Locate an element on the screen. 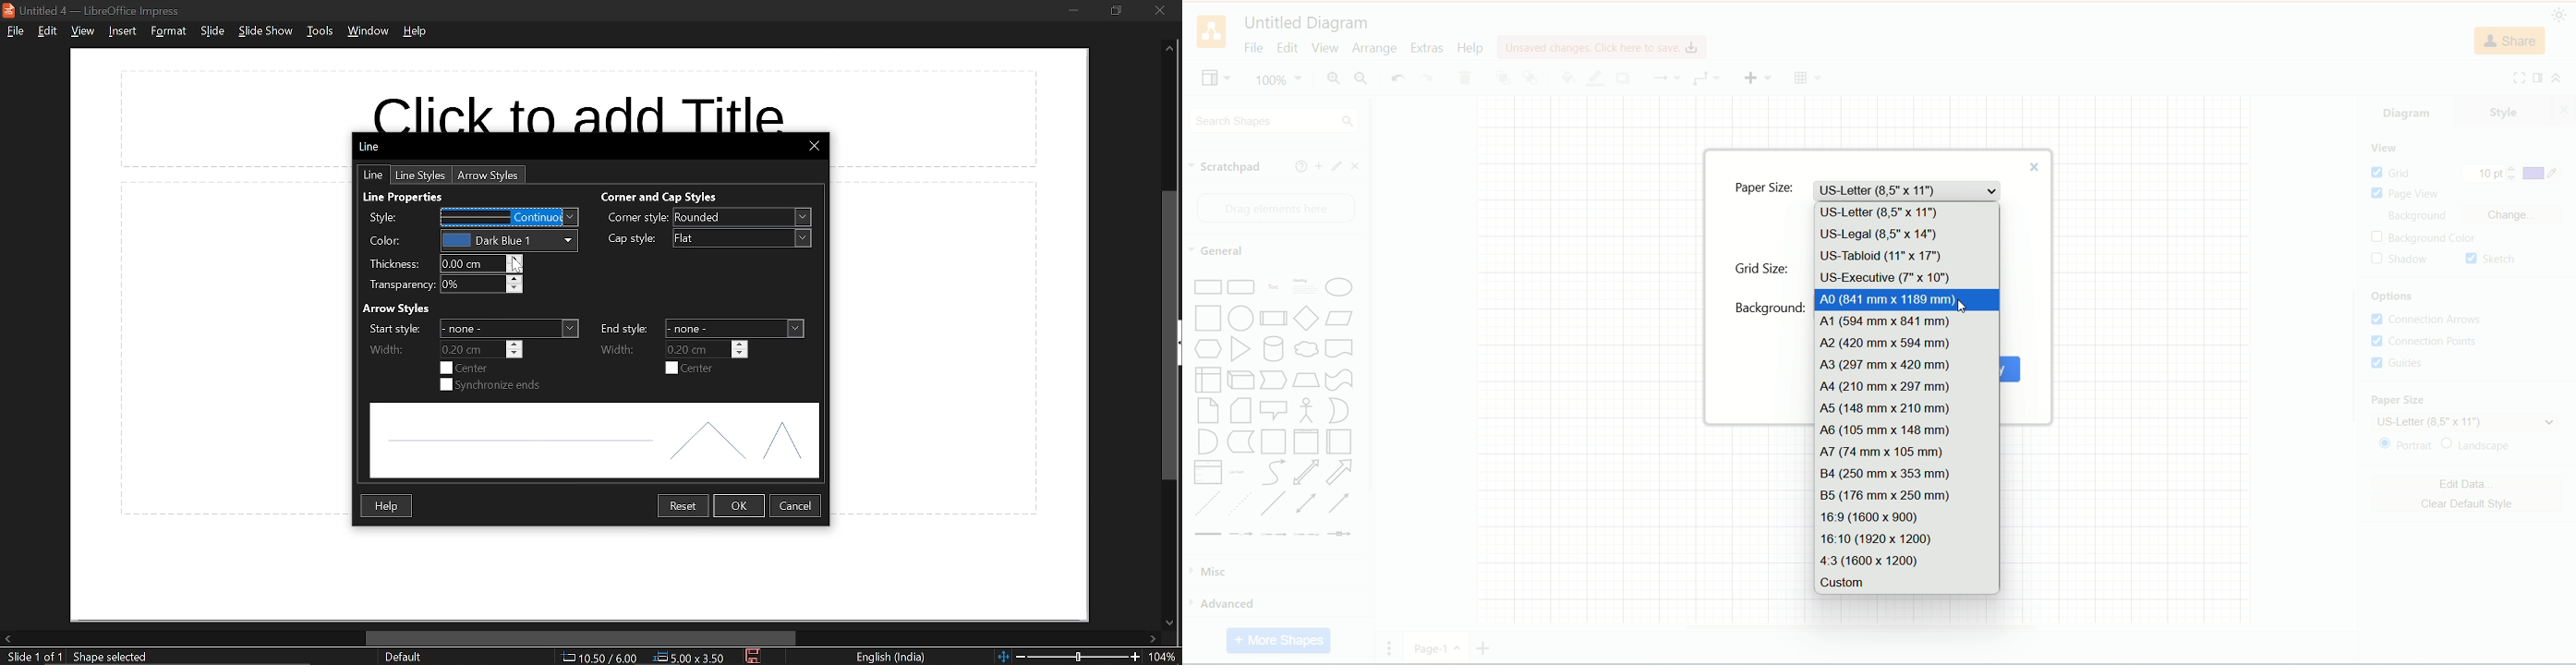 The width and height of the screenshot is (2576, 672). diagram is located at coordinates (2409, 110).